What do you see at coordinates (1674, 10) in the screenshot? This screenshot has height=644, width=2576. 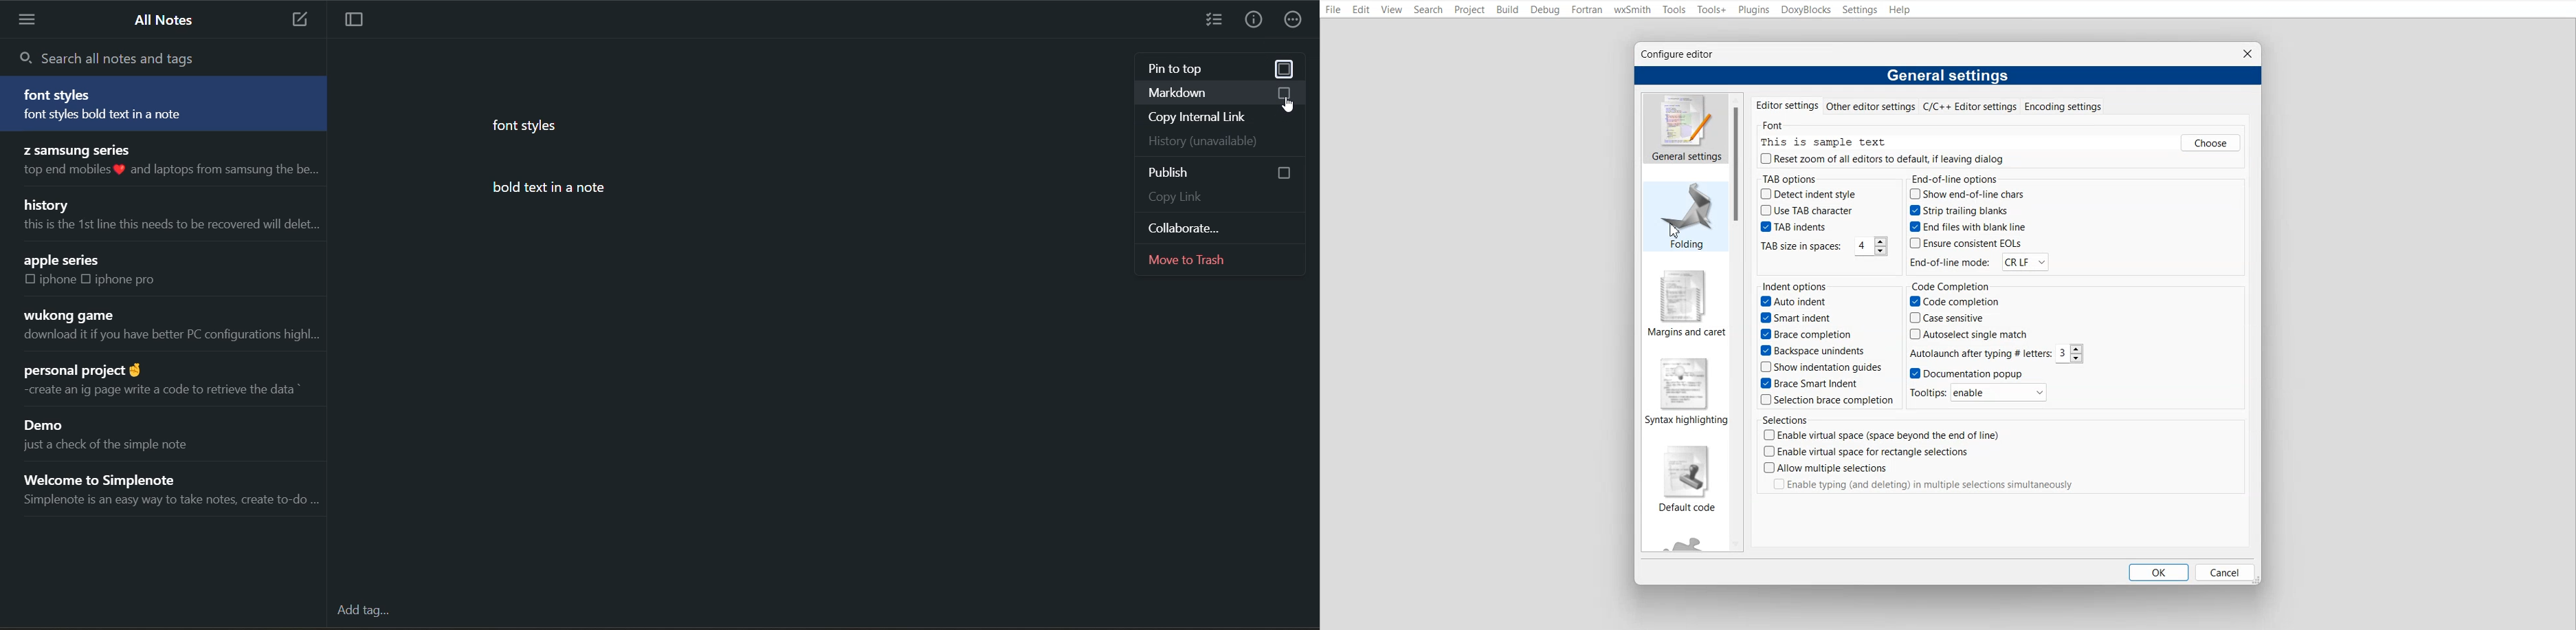 I see `Tools` at bounding box center [1674, 10].